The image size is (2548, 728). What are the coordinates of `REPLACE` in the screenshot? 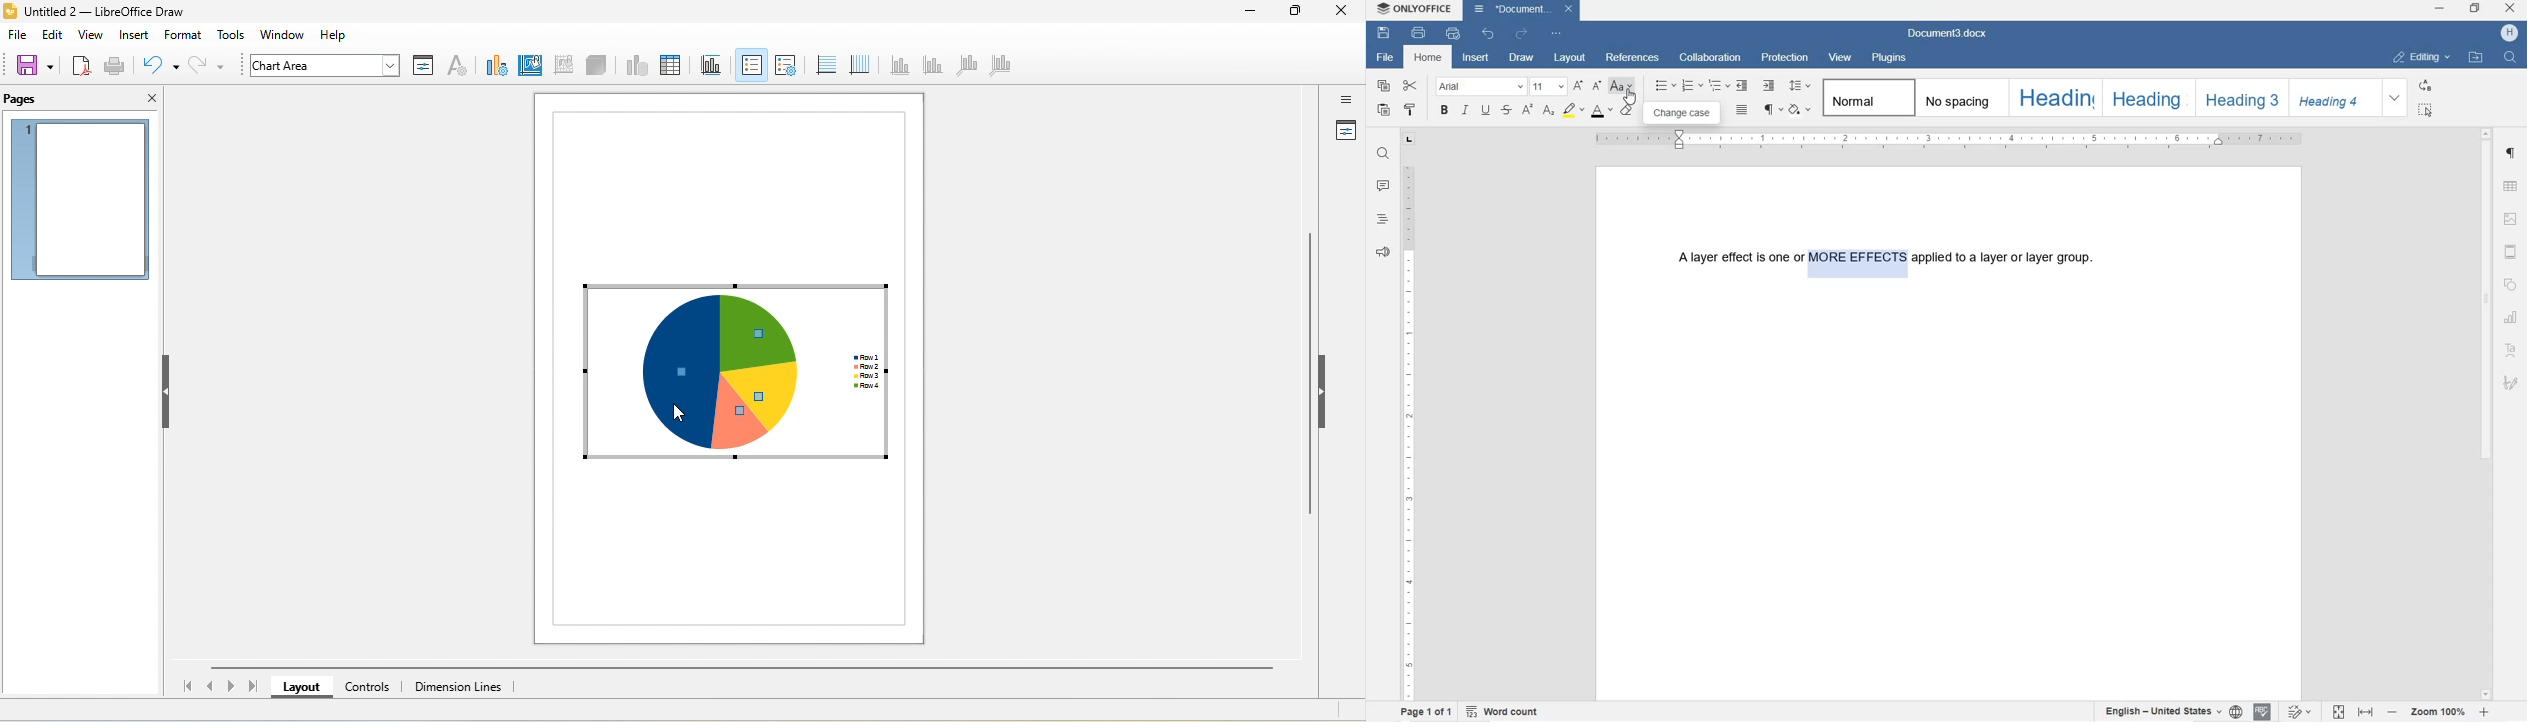 It's located at (2426, 85).